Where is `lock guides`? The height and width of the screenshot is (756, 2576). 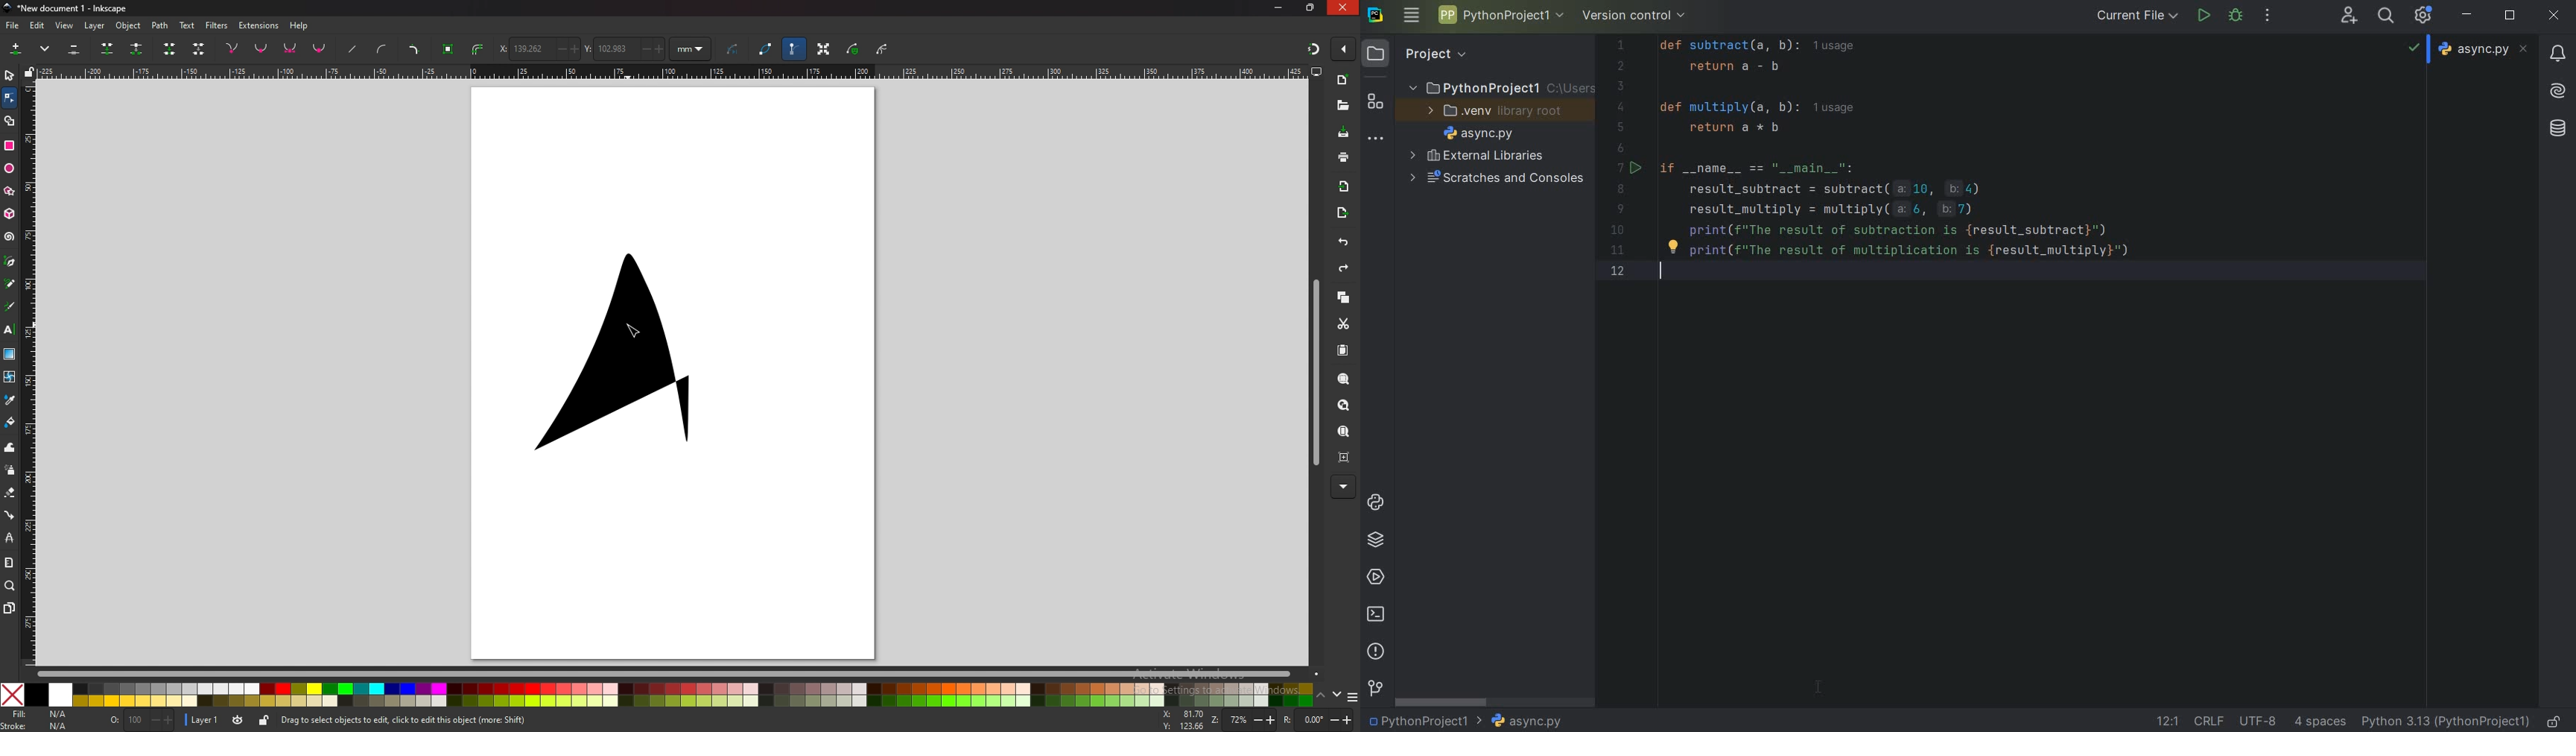
lock guides is located at coordinates (29, 72).